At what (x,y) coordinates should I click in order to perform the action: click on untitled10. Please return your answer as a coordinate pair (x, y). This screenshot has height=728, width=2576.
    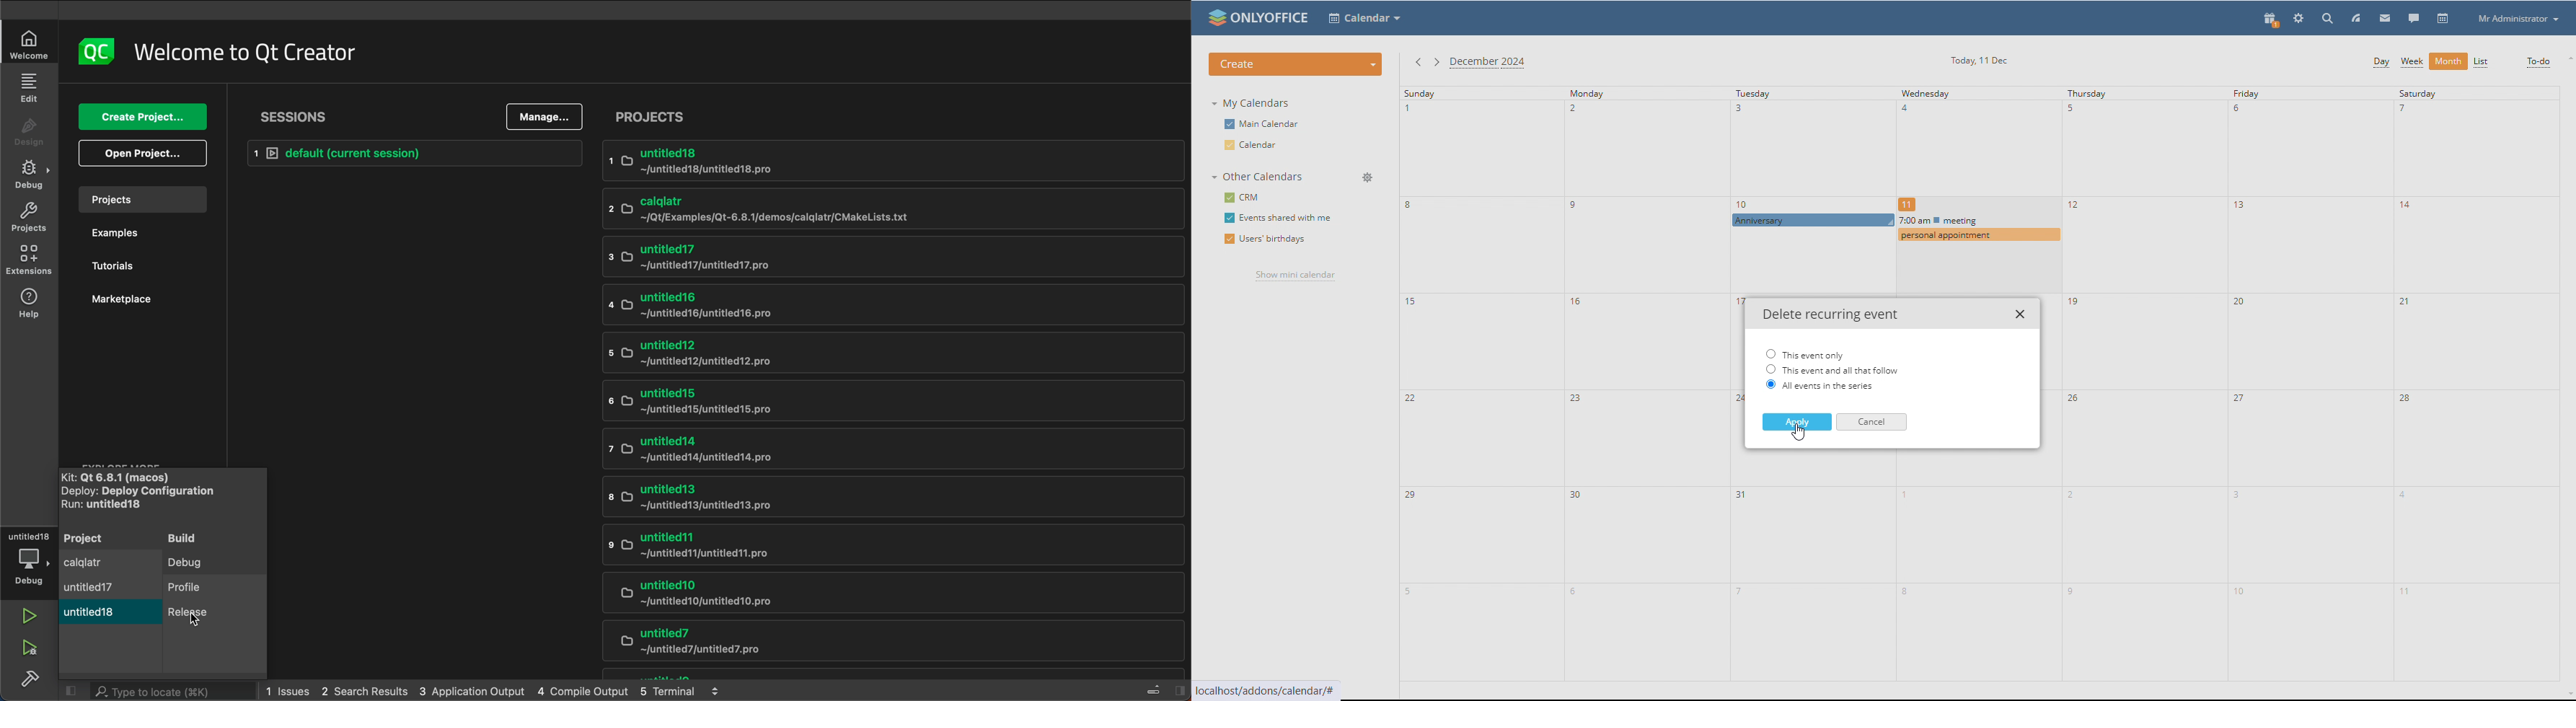
    Looking at the image, I should click on (875, 594).